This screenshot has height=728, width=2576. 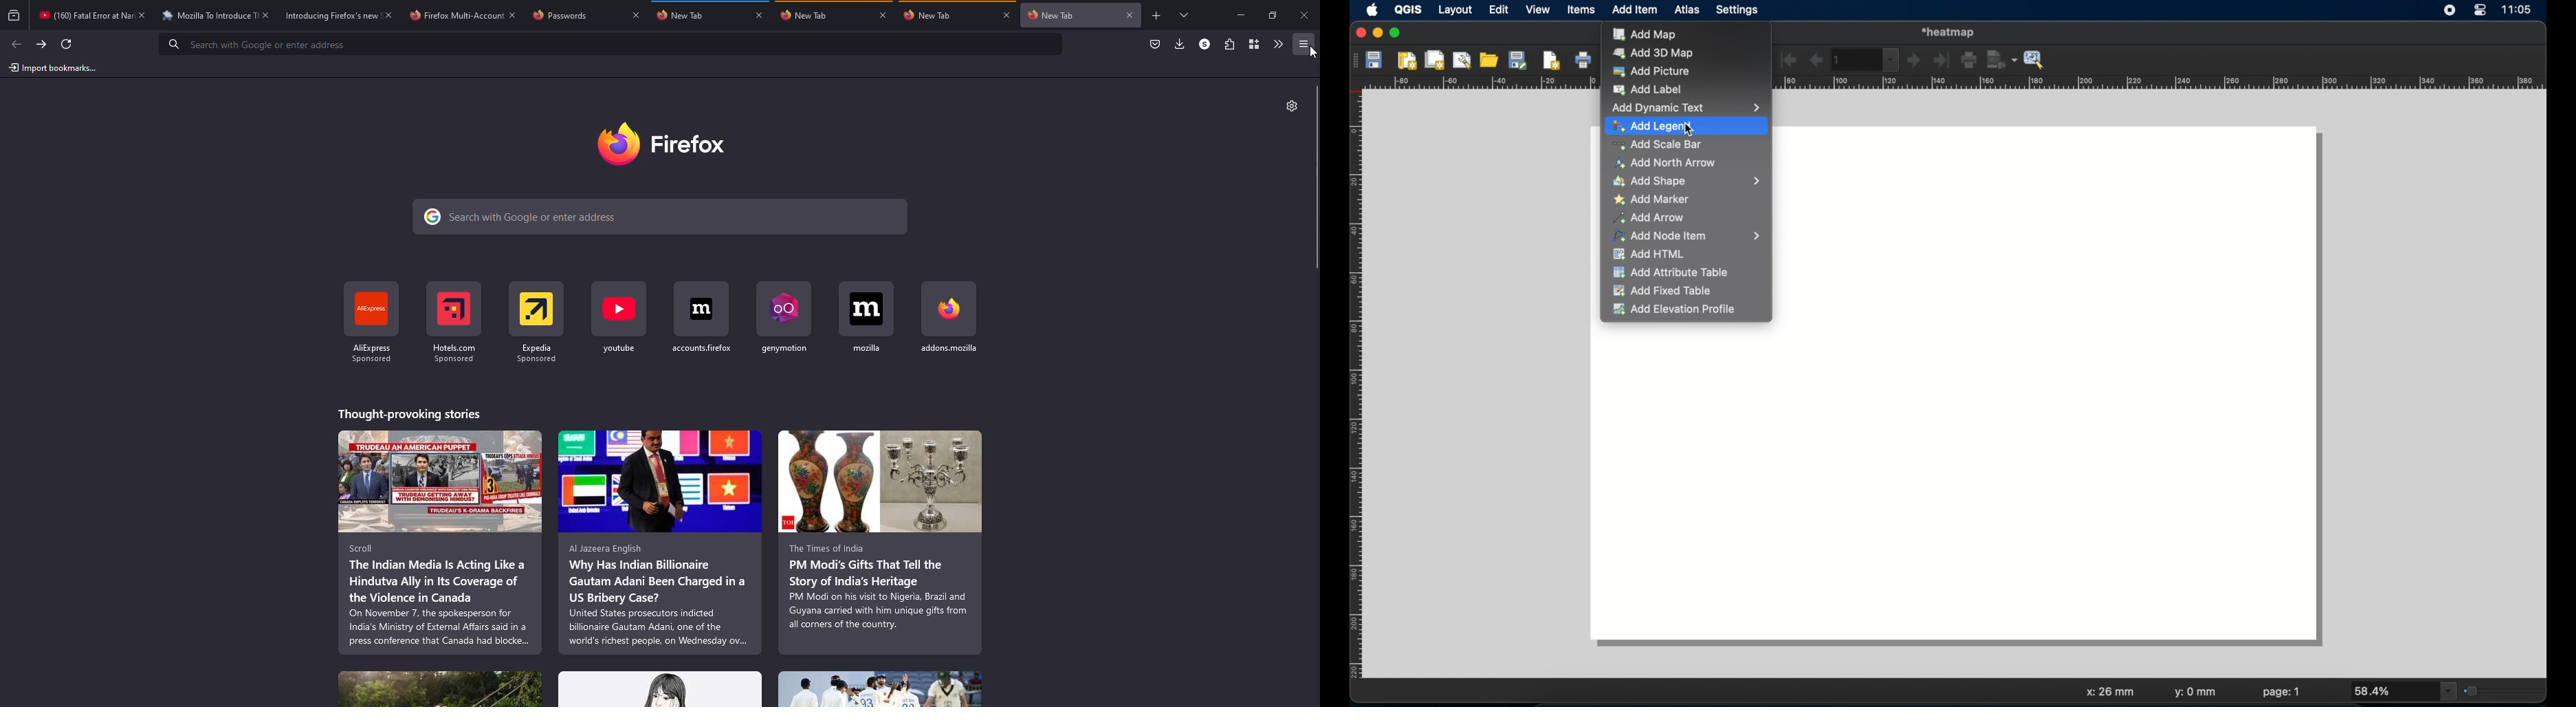 I want to click on close, so click(x=143, y=14).